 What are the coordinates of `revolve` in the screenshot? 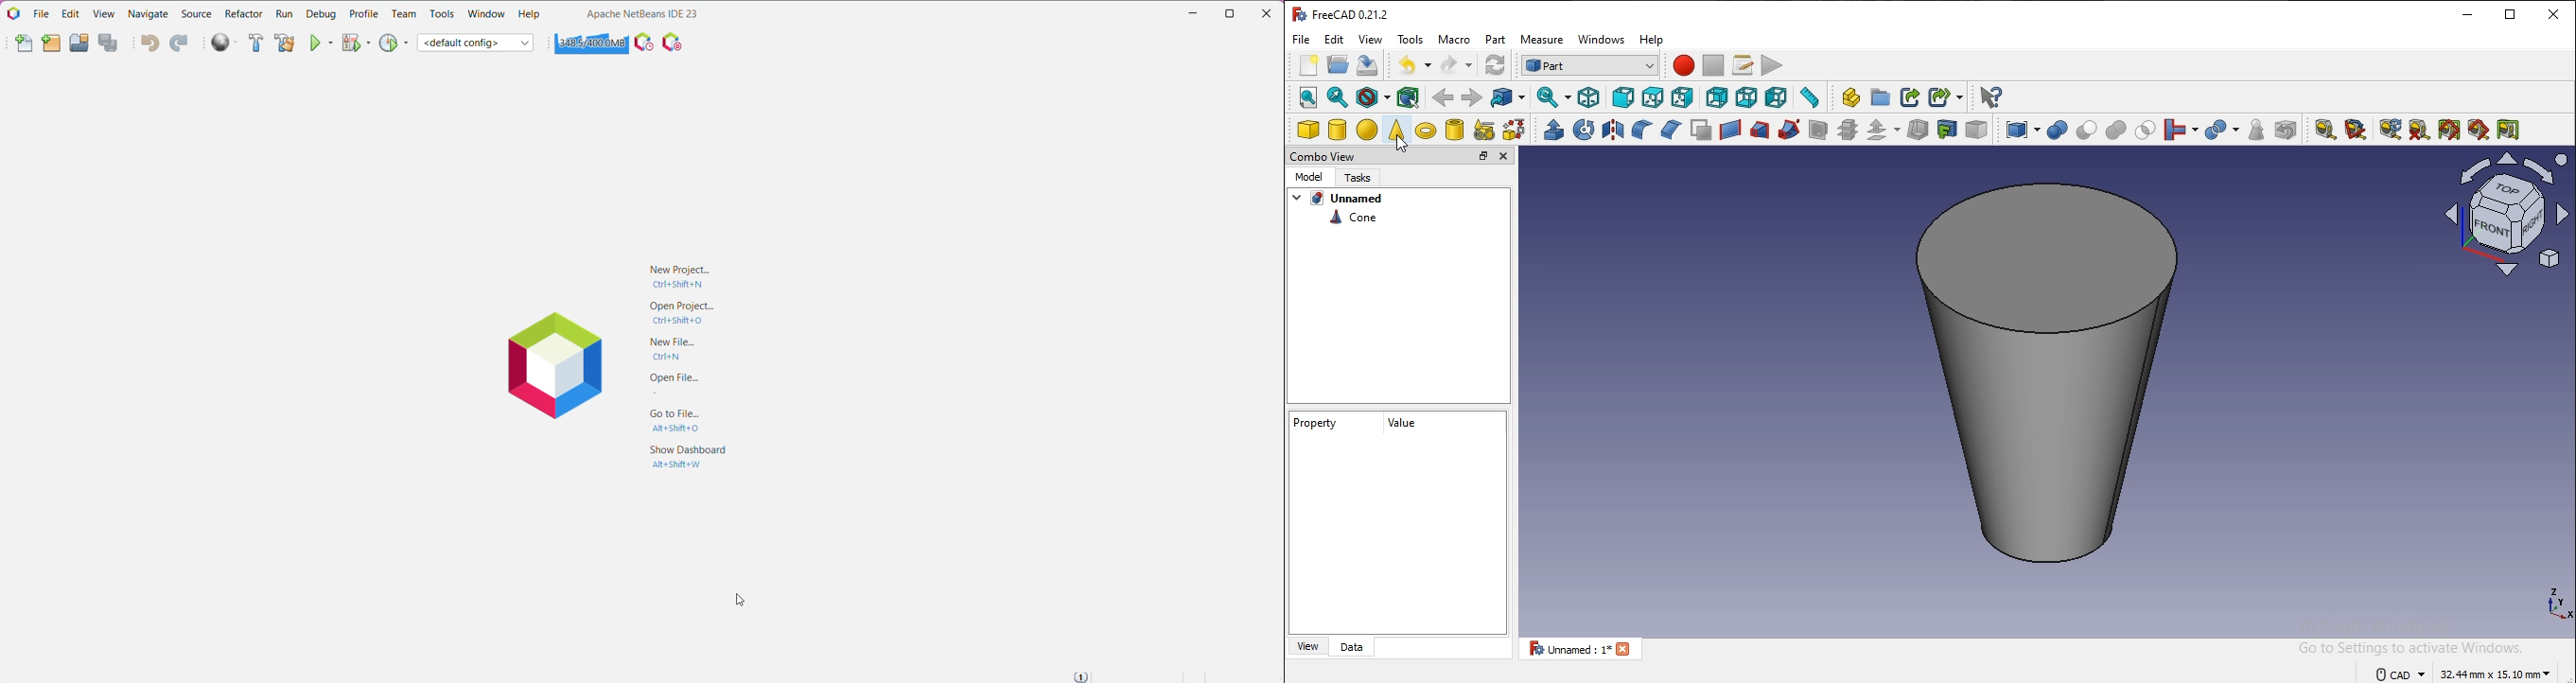 It's located at (1582, 131).